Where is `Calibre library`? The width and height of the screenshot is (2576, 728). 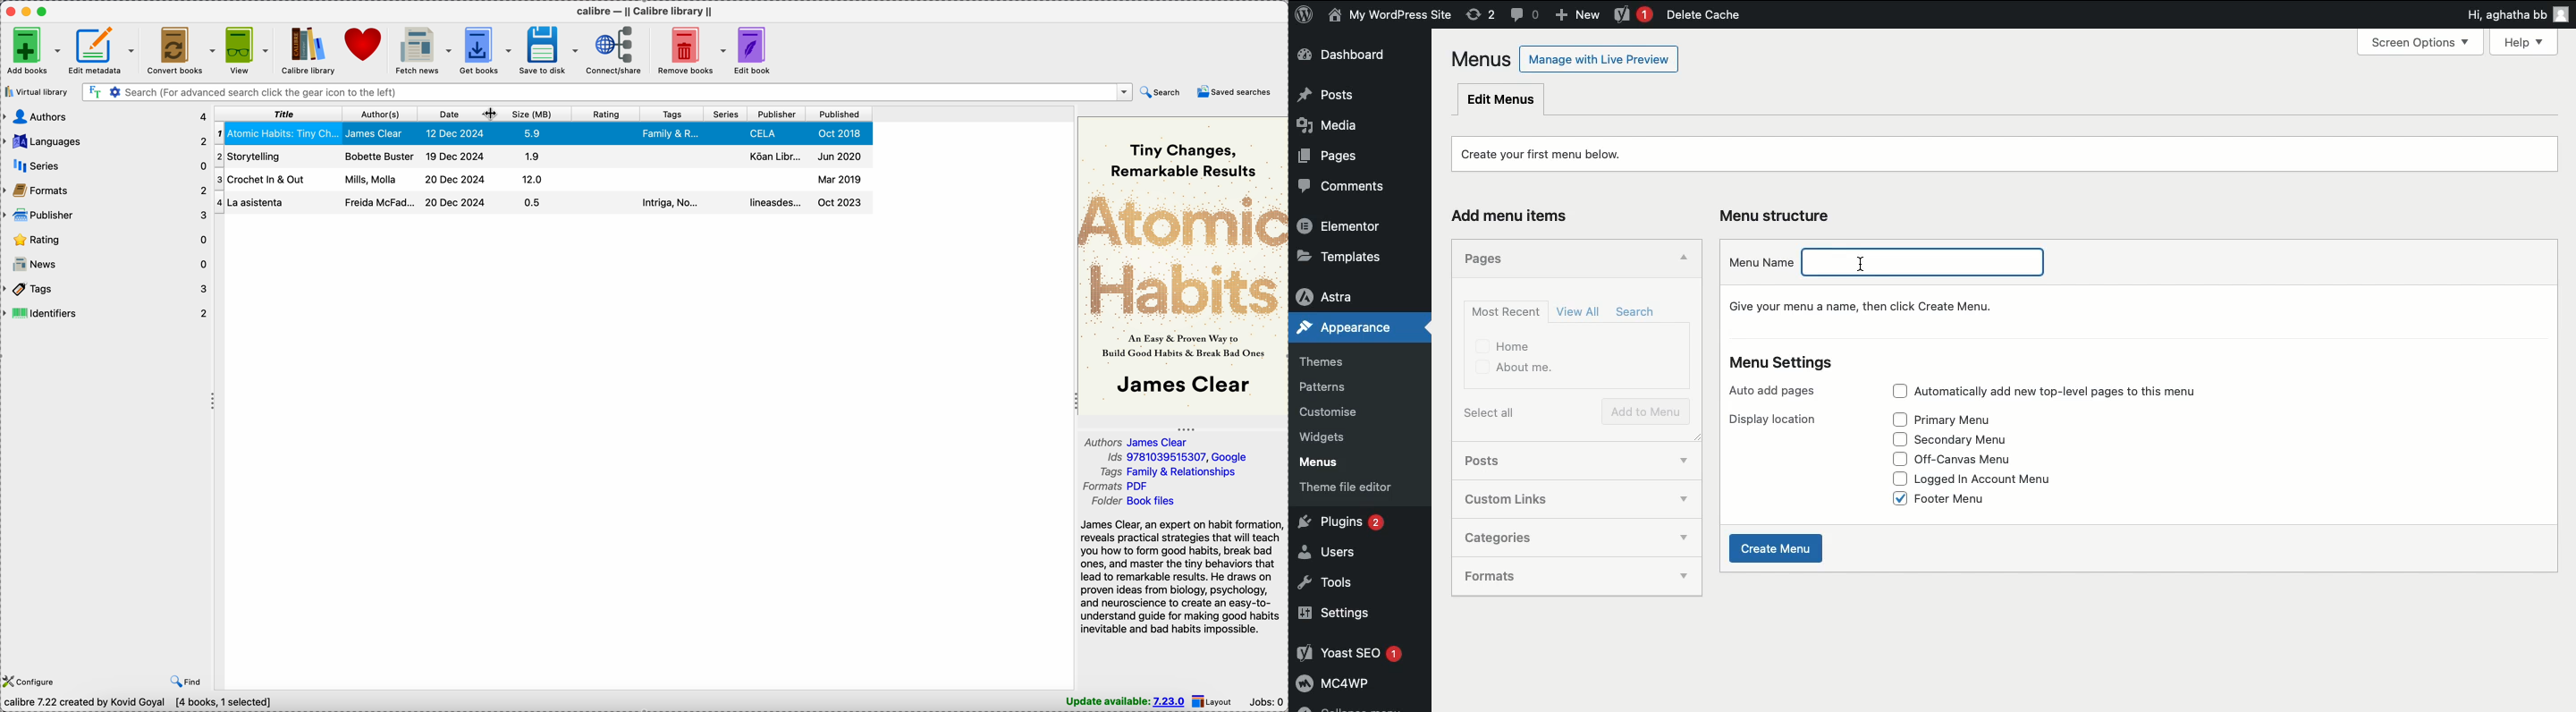
Calibre library is located at coordinates (306, 49).